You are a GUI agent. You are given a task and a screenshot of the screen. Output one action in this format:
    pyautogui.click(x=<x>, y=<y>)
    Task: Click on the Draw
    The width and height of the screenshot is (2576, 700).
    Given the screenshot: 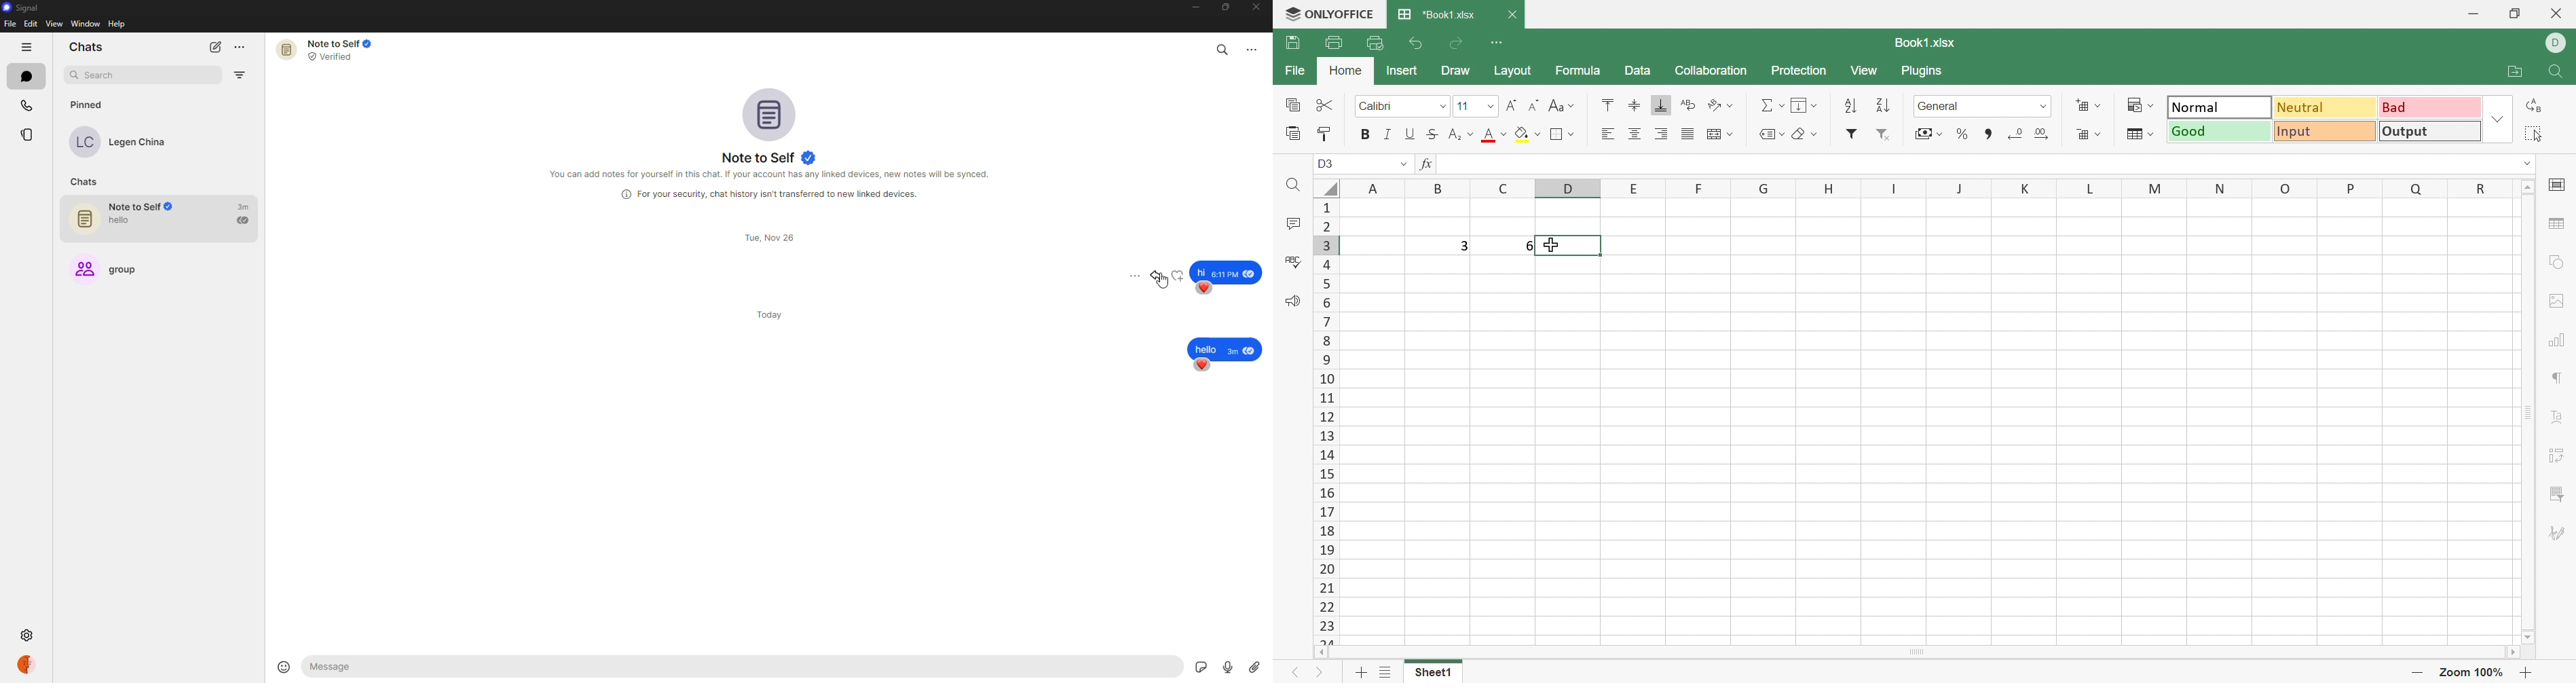 What is the action you would take?
    pyautogui.click(x=1455, y=69)
    